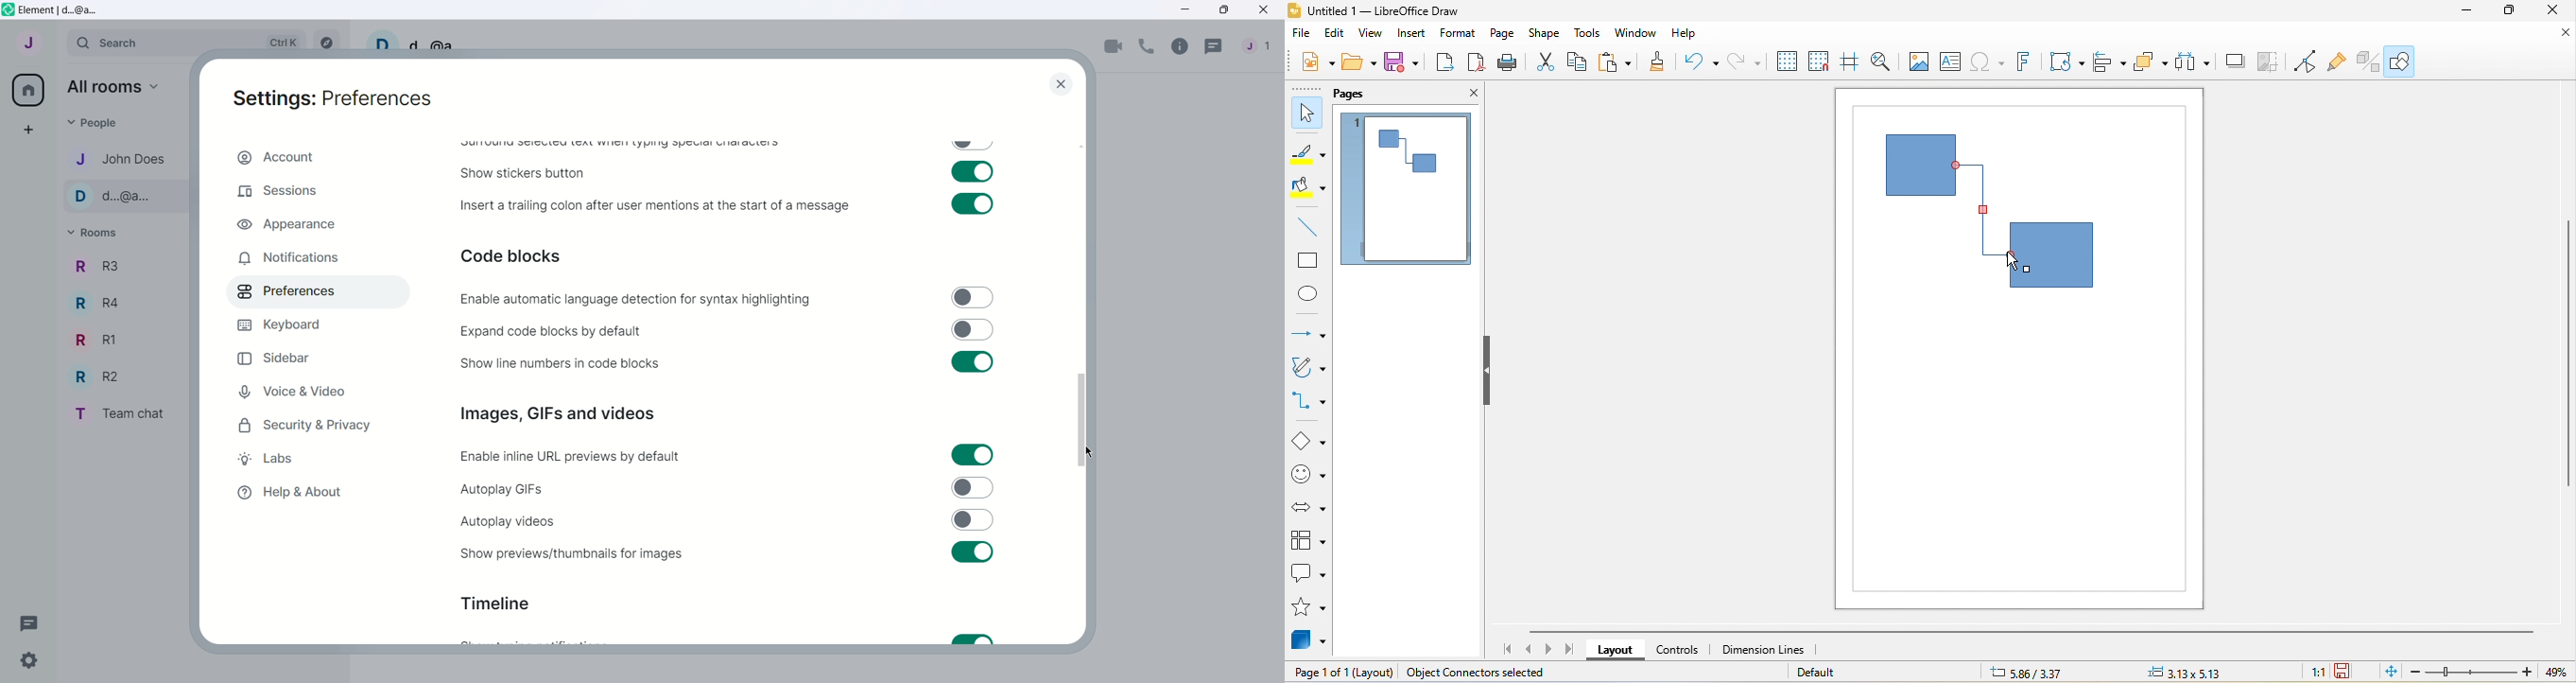 The image size is (2576, 700). What do you see at coordinates (1360, 96) in the screenshot?
I see `pags` at bounding box center [1360, 96].